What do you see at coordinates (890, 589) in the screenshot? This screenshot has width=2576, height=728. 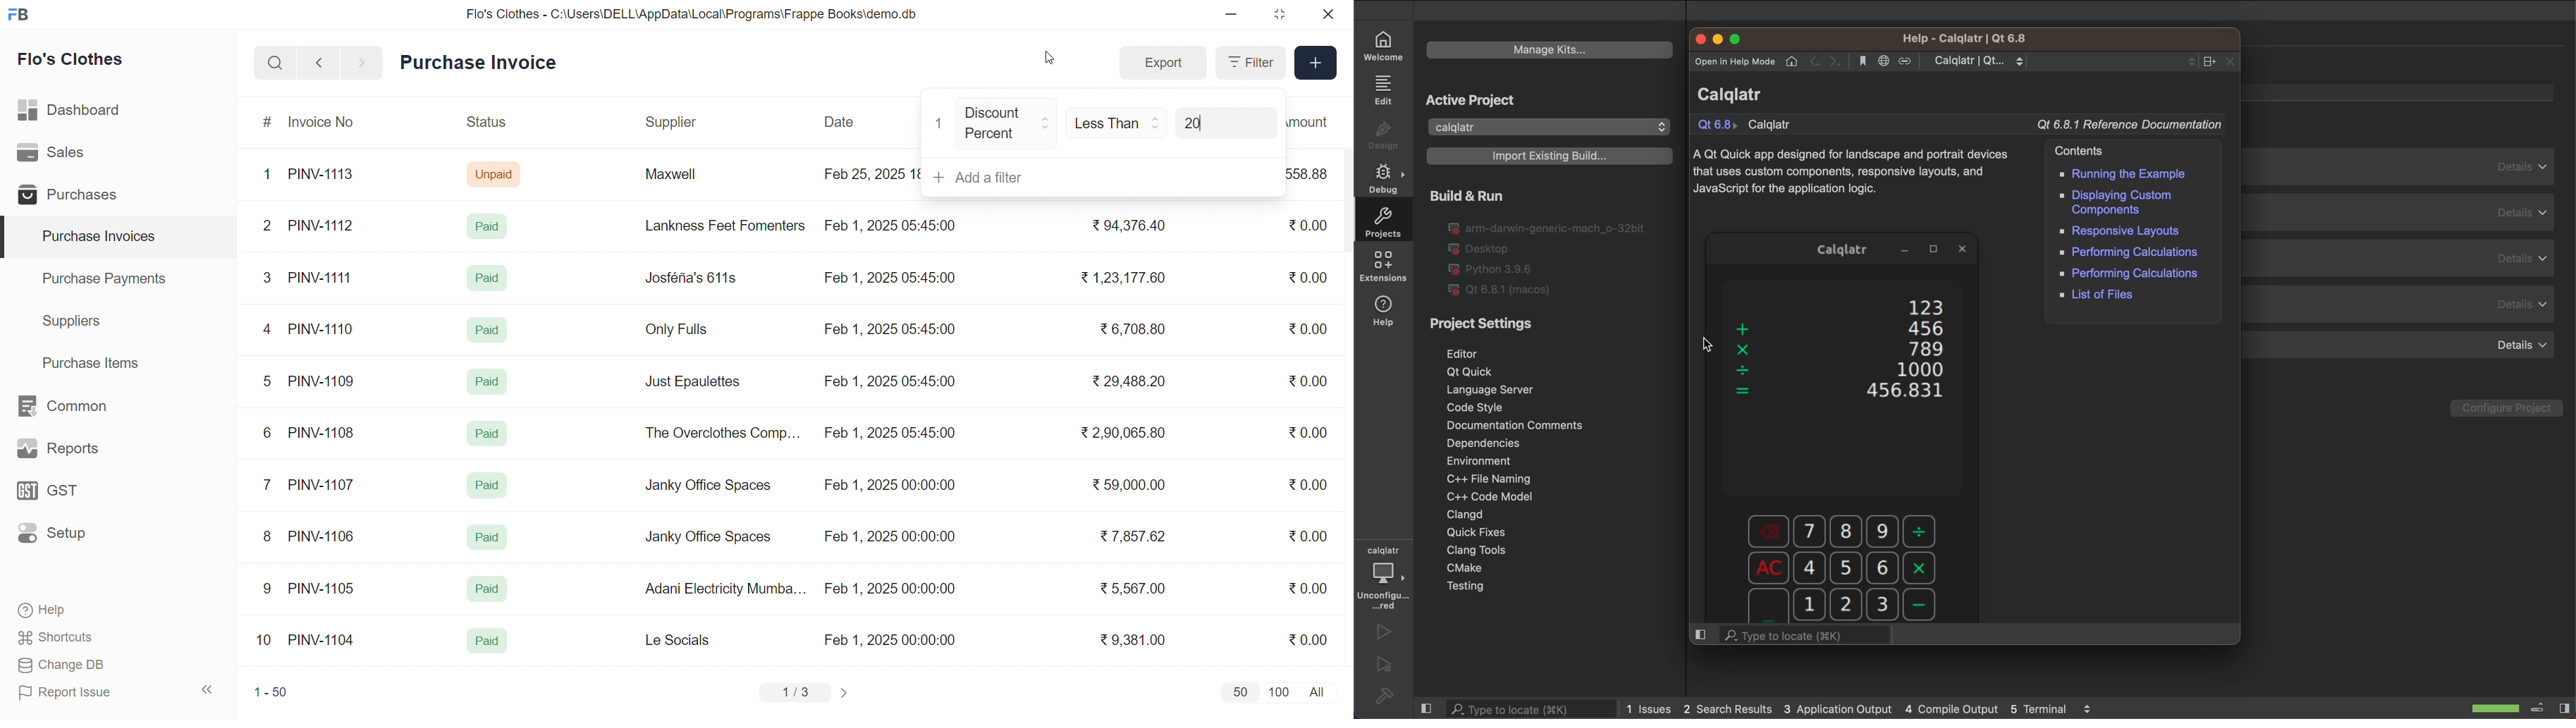 I see `Feb 1, 2025 00:00:00` at bounding box center [890, 589].